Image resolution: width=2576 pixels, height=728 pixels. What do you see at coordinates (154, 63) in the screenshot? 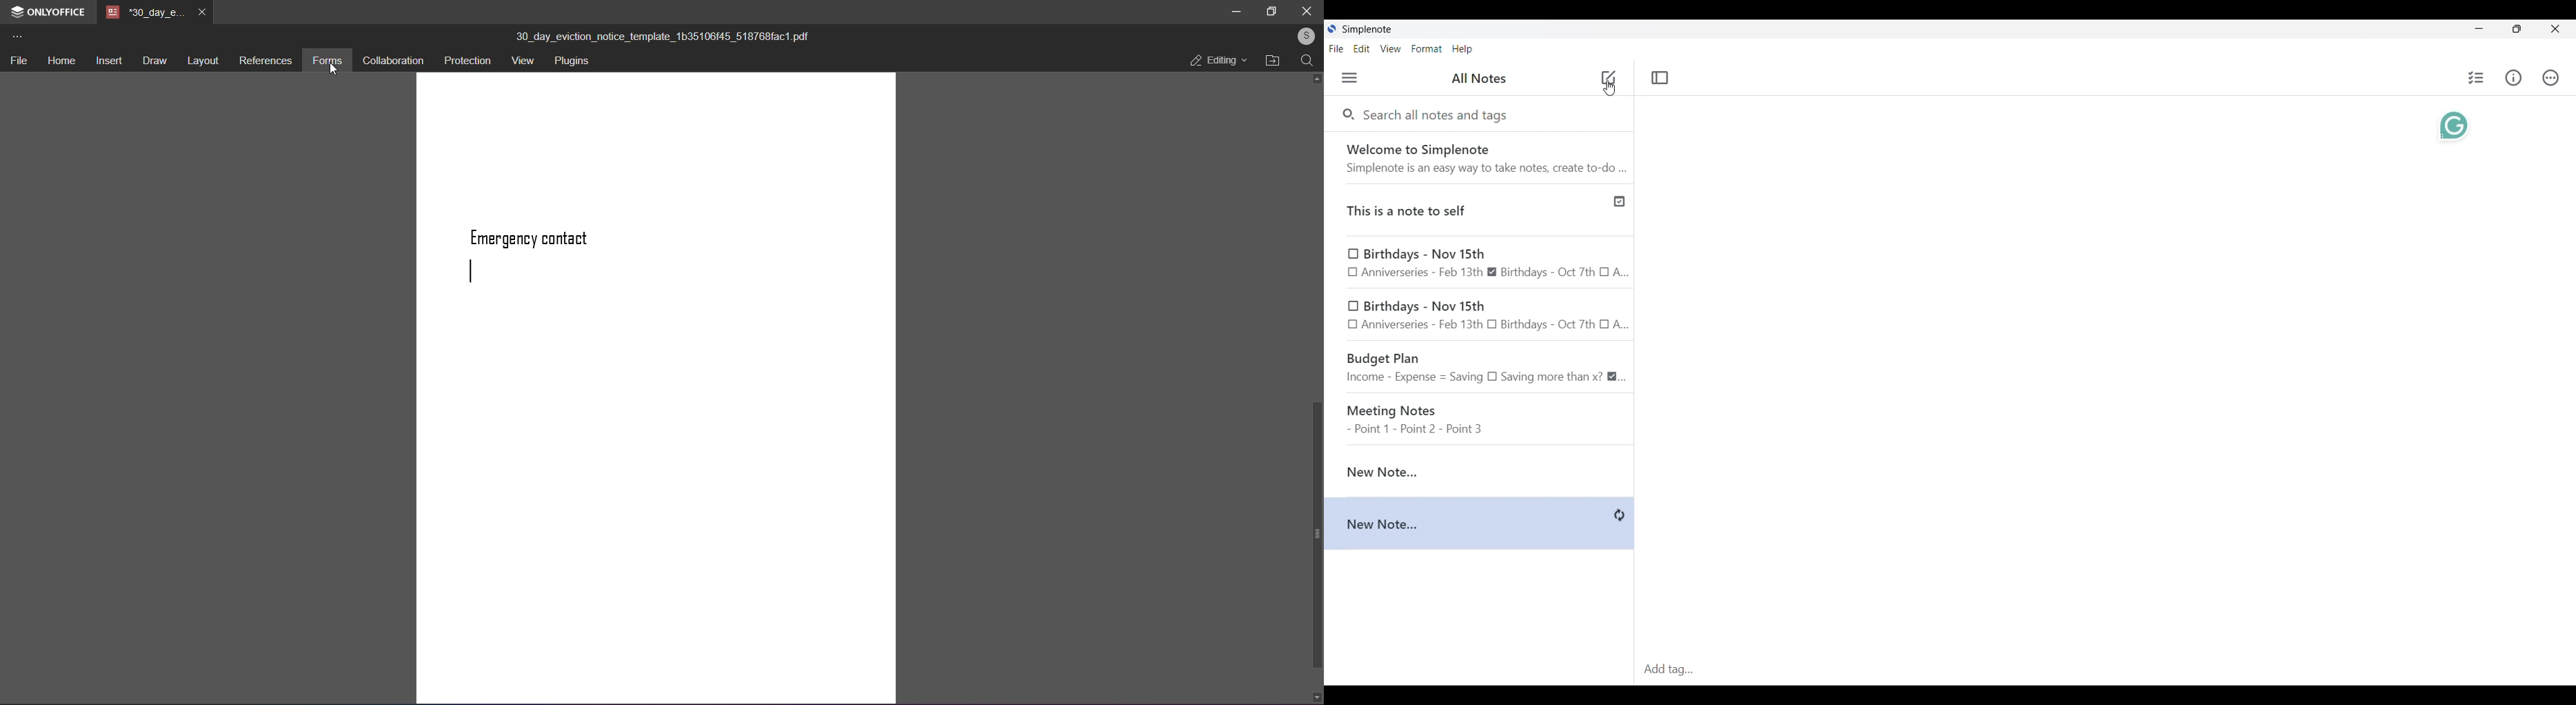
I see `draw` at bounding box center [154, 63].